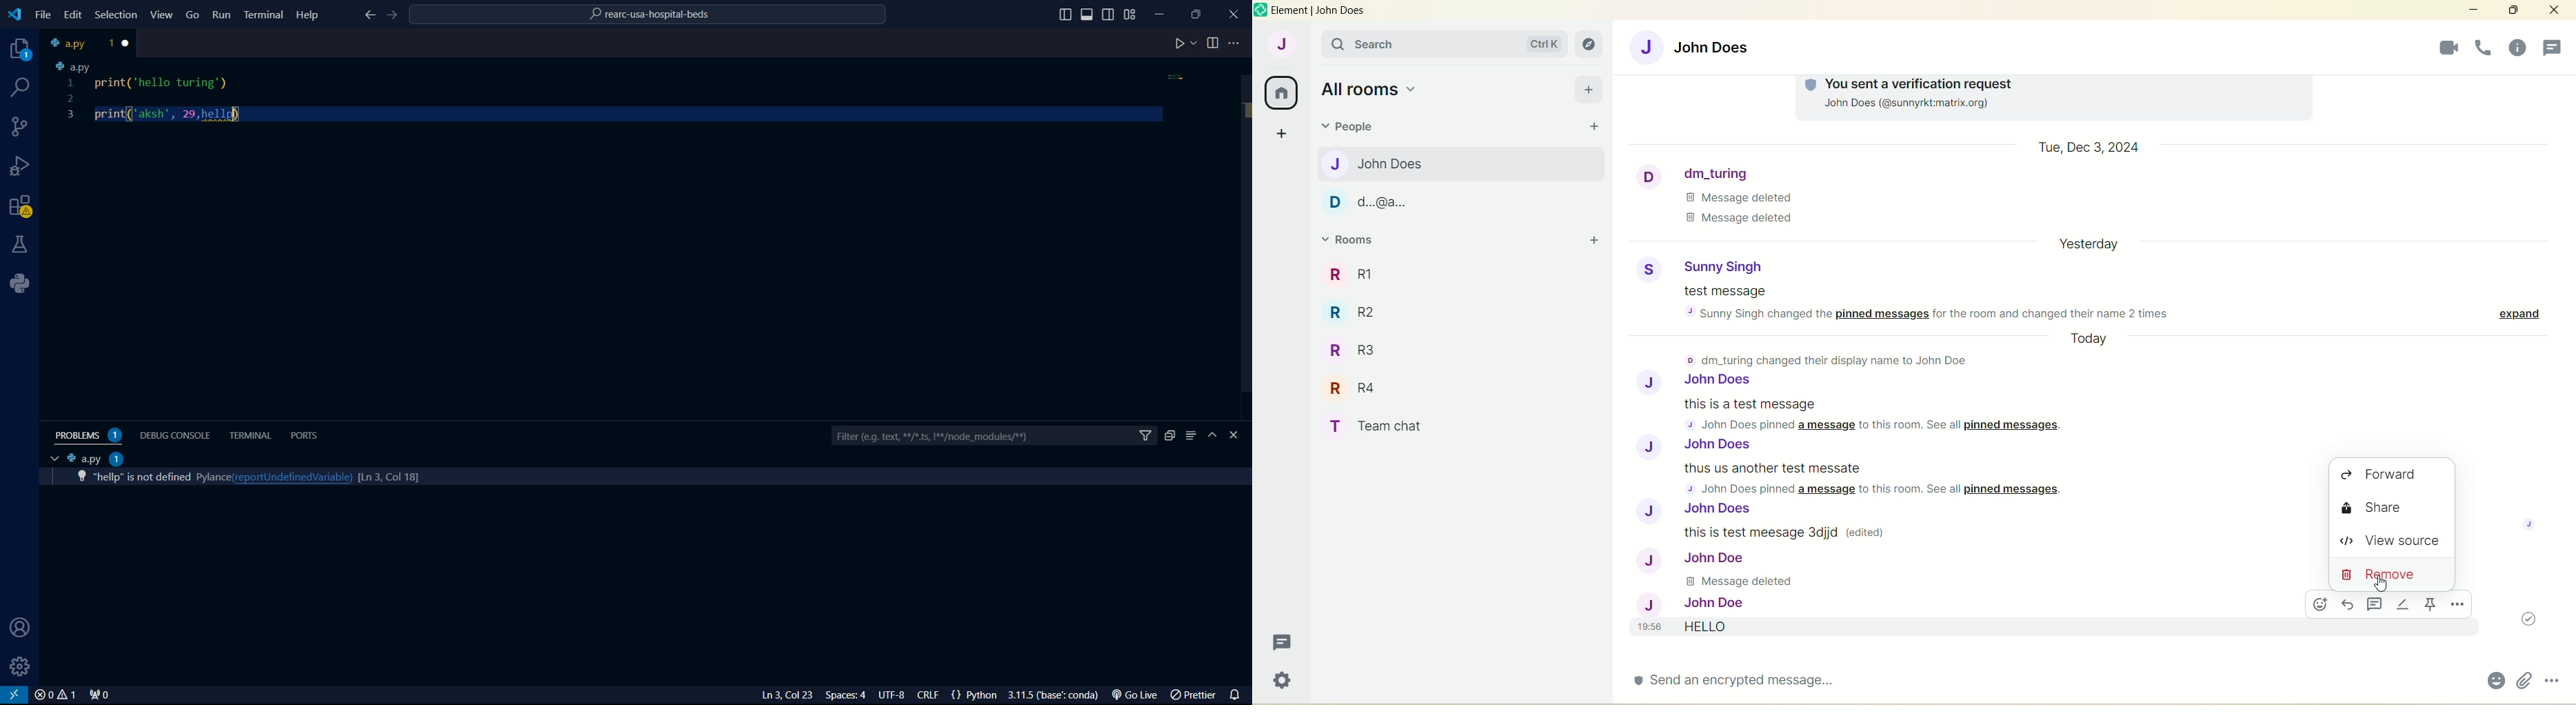 This screenshot has width=2576, height=728. I want to click on maximize, so click(2513, 10).